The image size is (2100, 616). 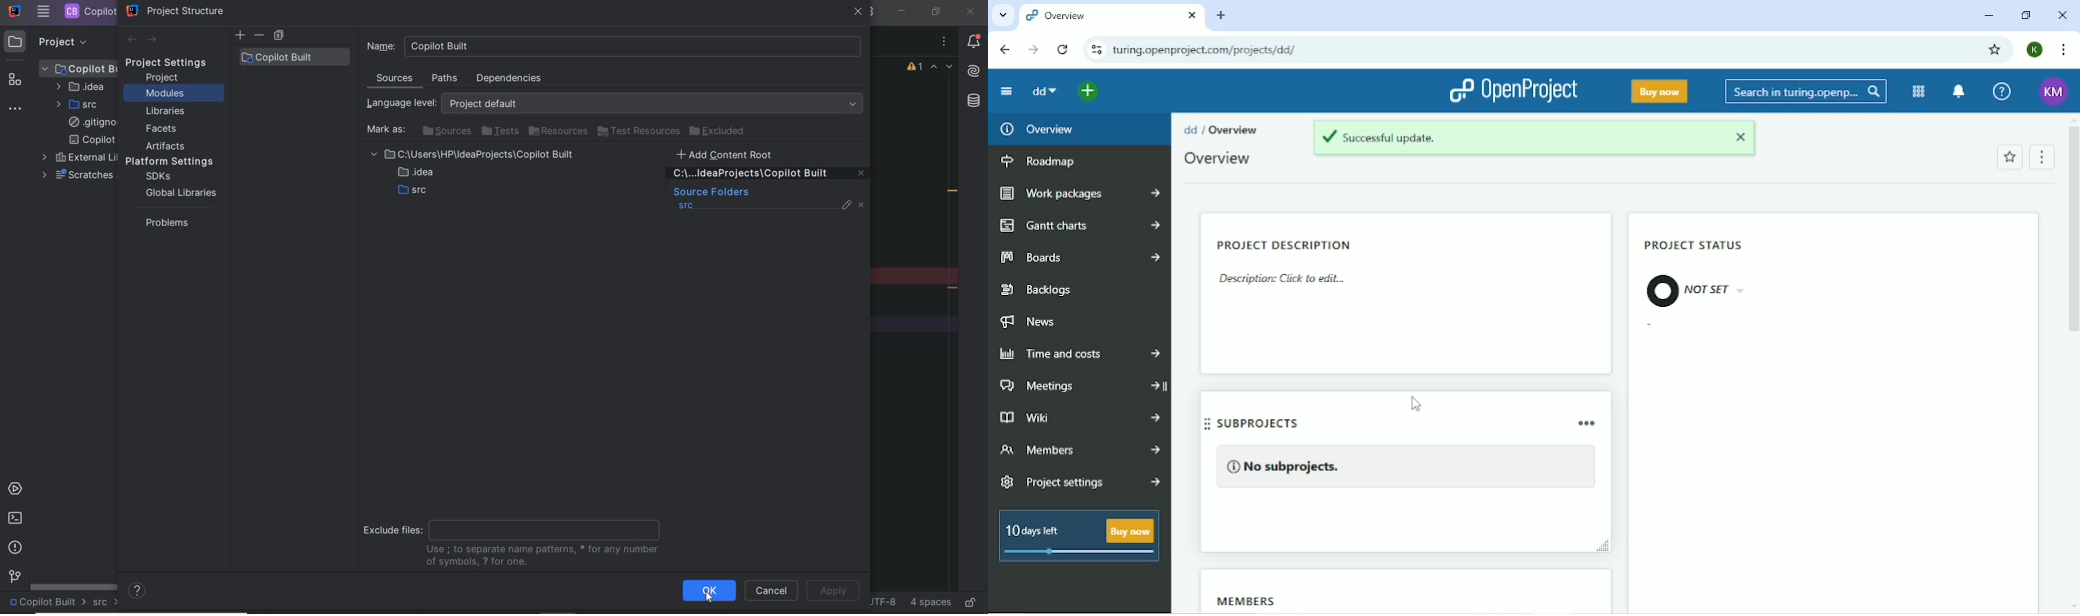 What do you see at coordinates (1804, 92) in the screenshot?
I see `Search` at bounding box center [1804, 92].